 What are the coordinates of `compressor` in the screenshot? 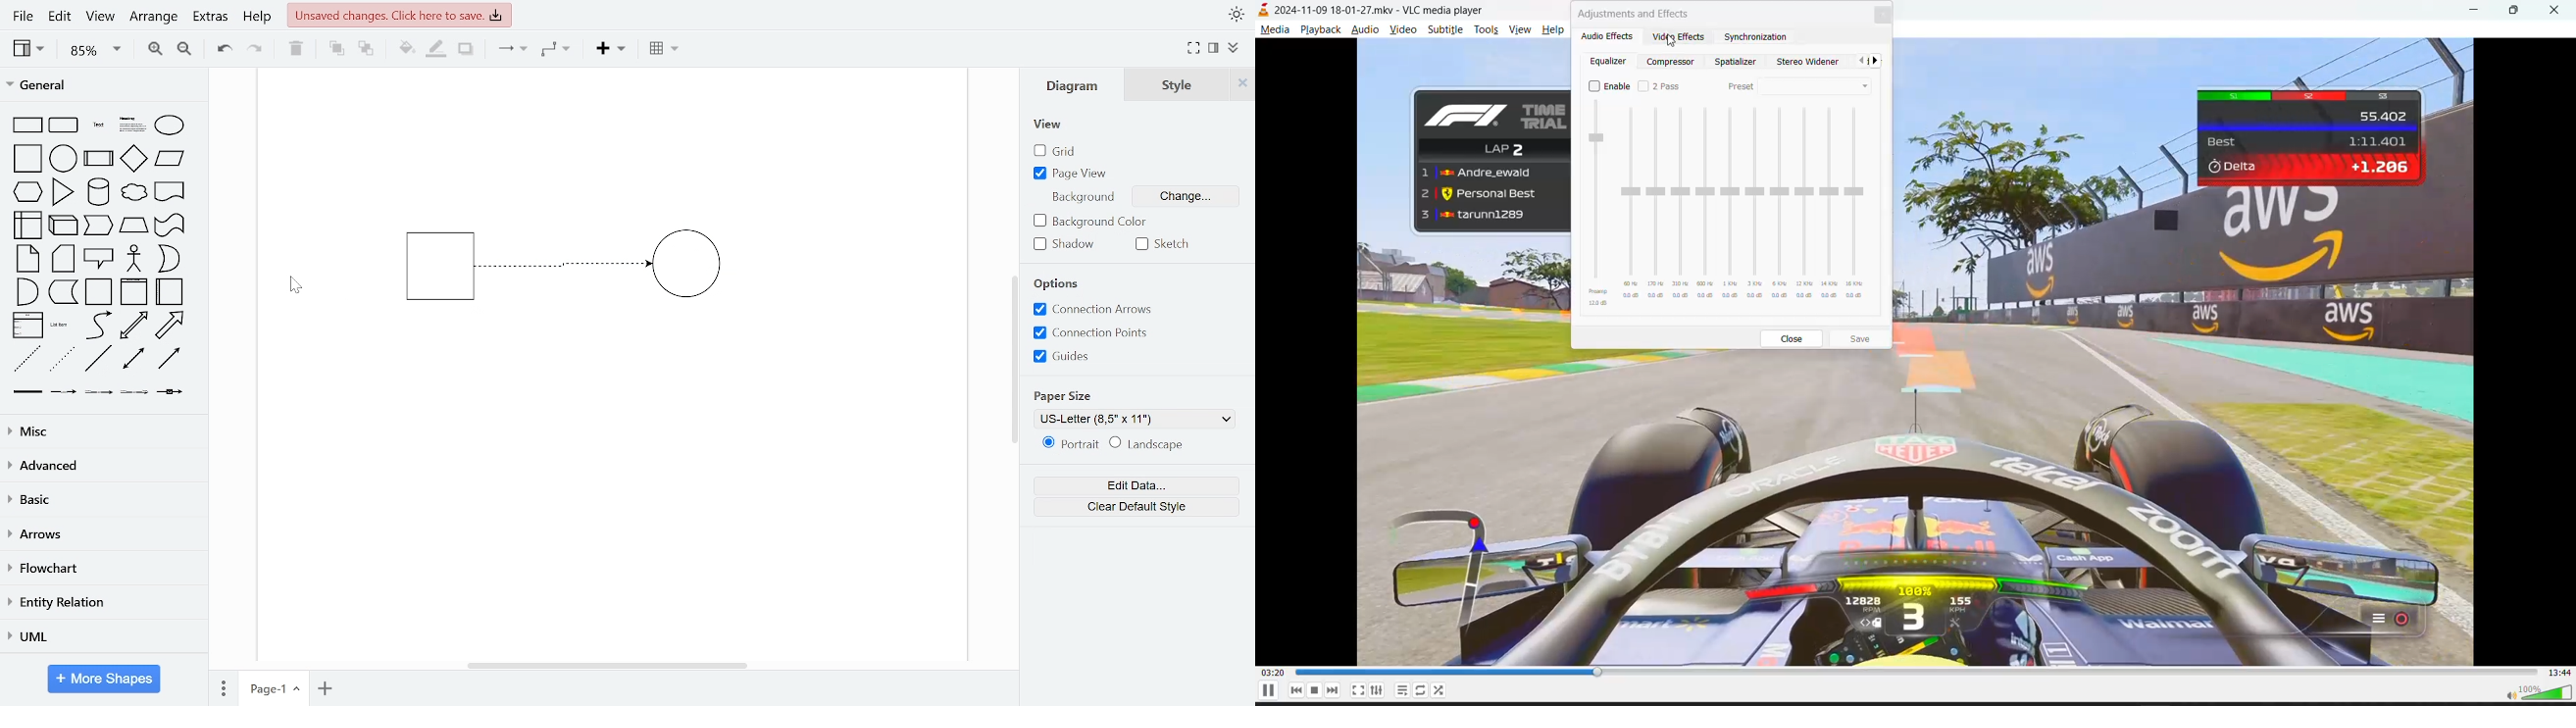 It's located at (1672, 63).